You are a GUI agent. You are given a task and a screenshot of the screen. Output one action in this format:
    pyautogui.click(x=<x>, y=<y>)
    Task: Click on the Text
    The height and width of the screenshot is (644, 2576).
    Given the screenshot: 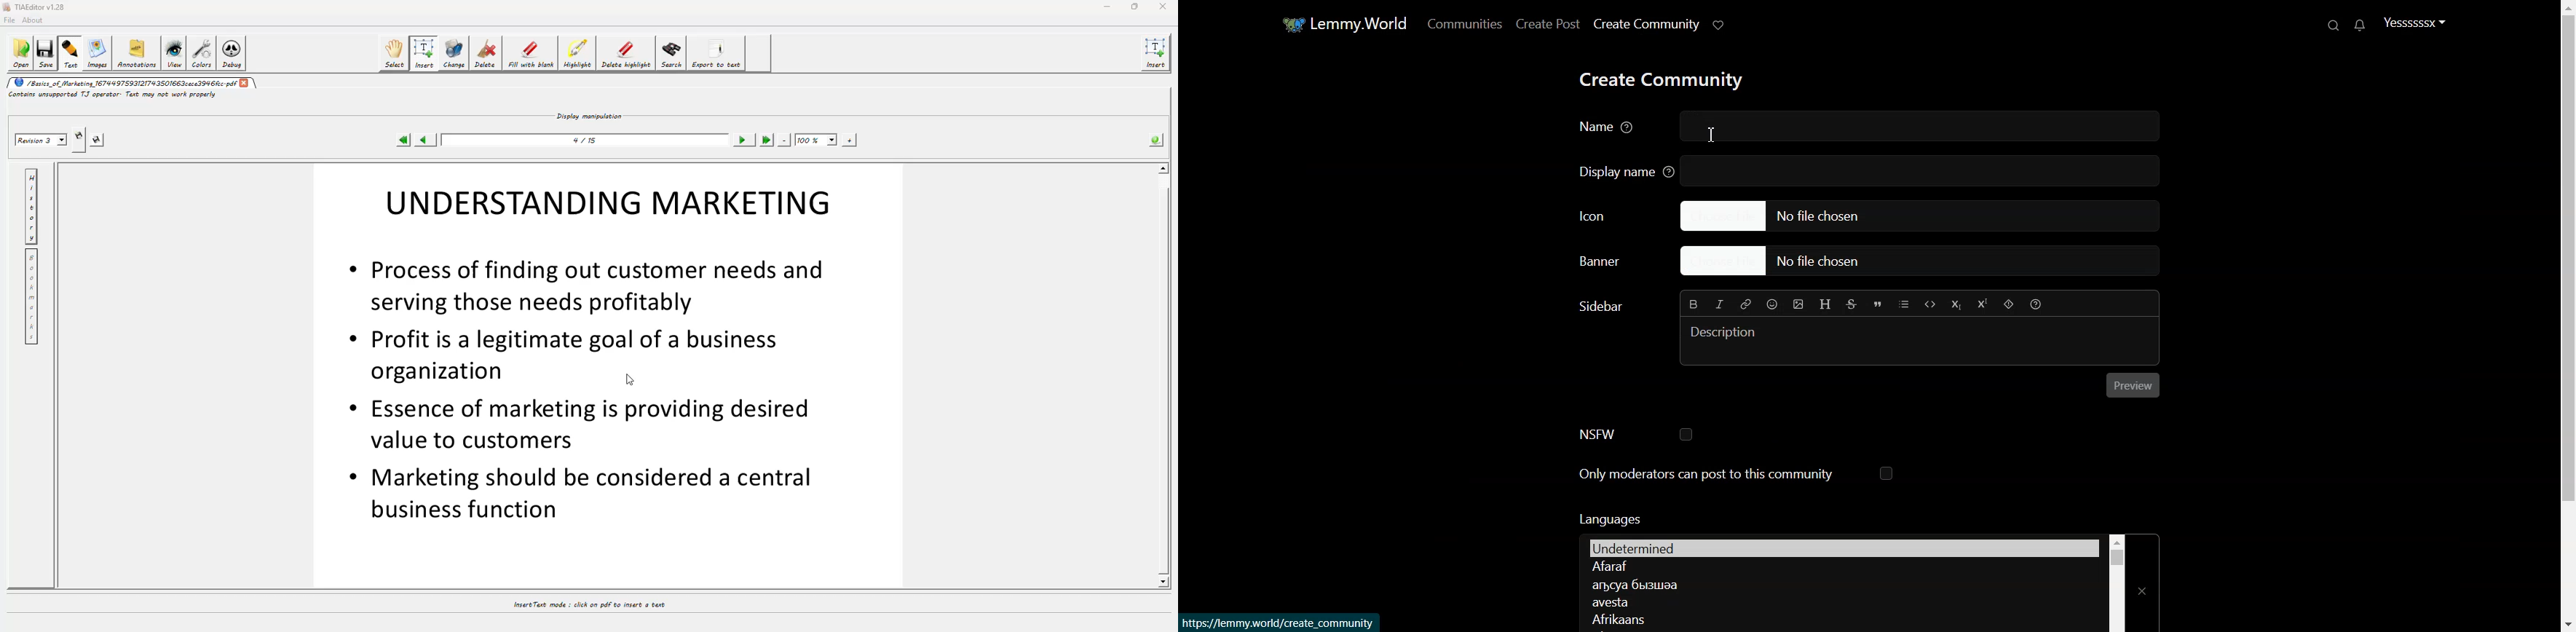 What is the action you would take?
    pyautogui.click(x=1608, y=518)
    